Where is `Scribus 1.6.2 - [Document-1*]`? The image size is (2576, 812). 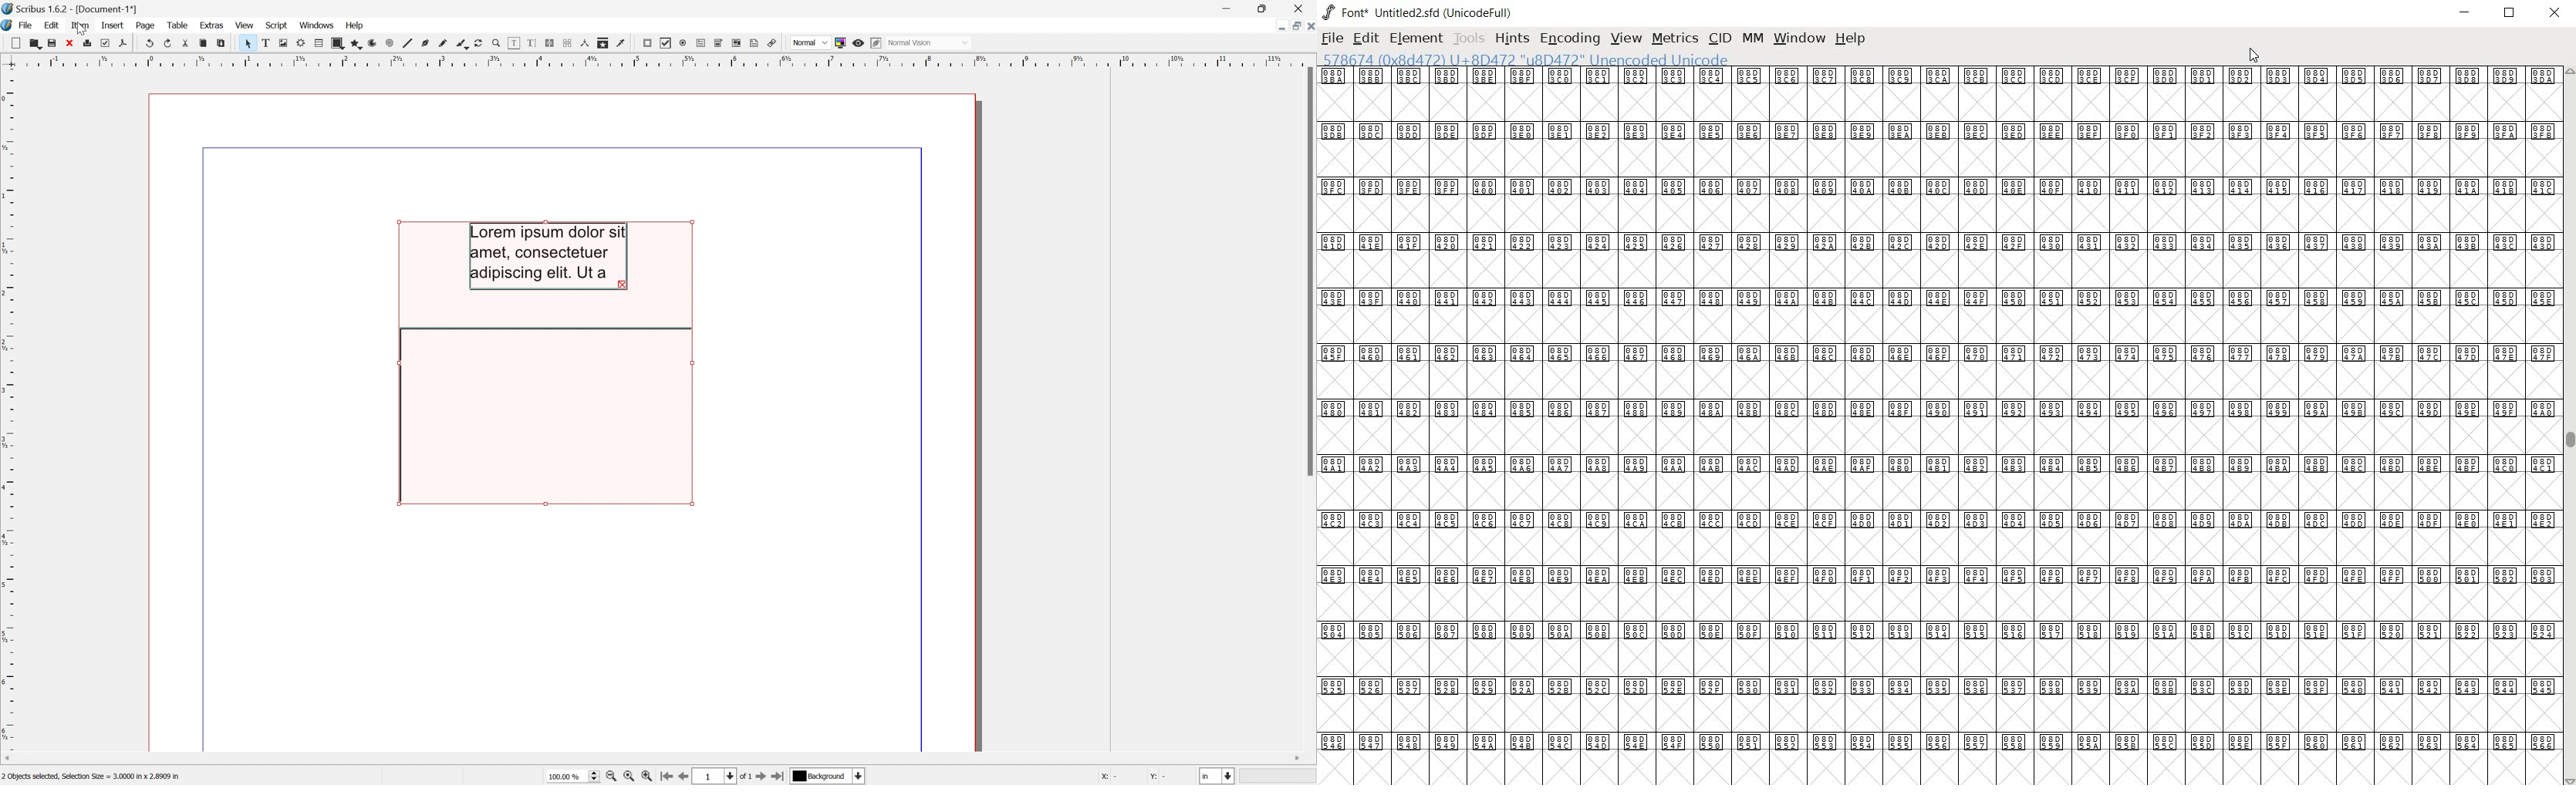
Scribus 1.6.2 - [Document-1*] is located at coordinates (67, 10).